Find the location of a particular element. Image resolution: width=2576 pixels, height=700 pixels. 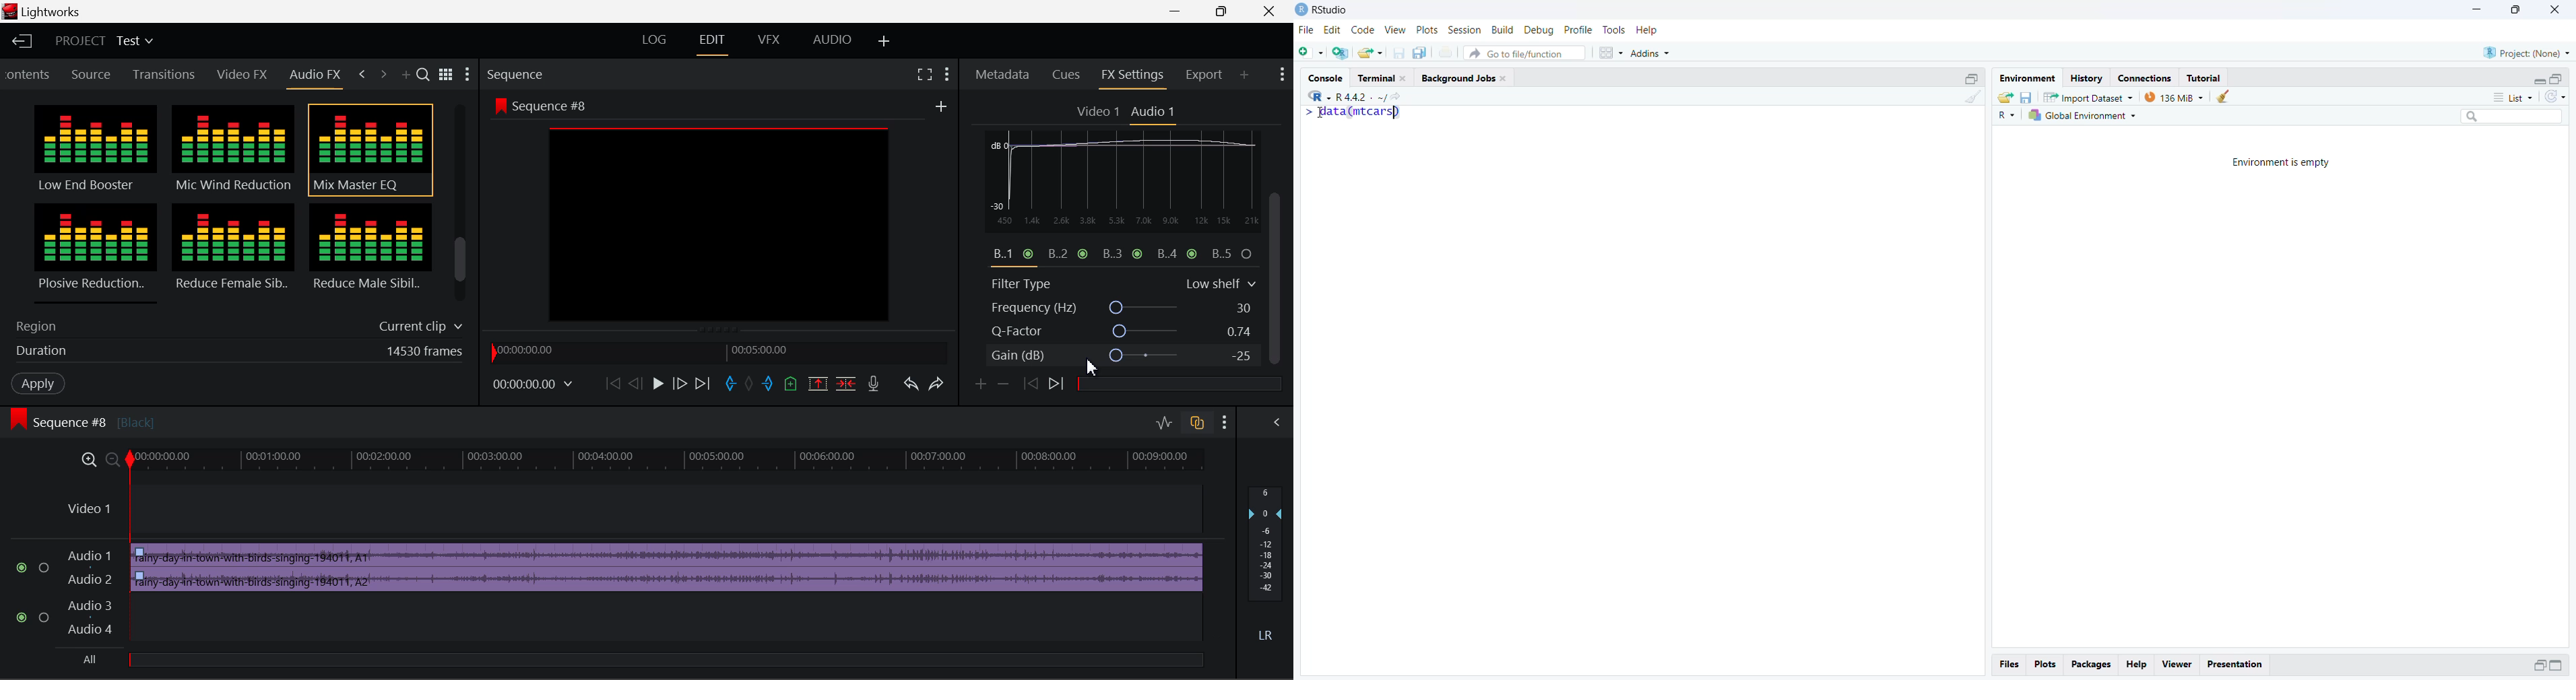

Minimize is located at coordinates (2478, 10).